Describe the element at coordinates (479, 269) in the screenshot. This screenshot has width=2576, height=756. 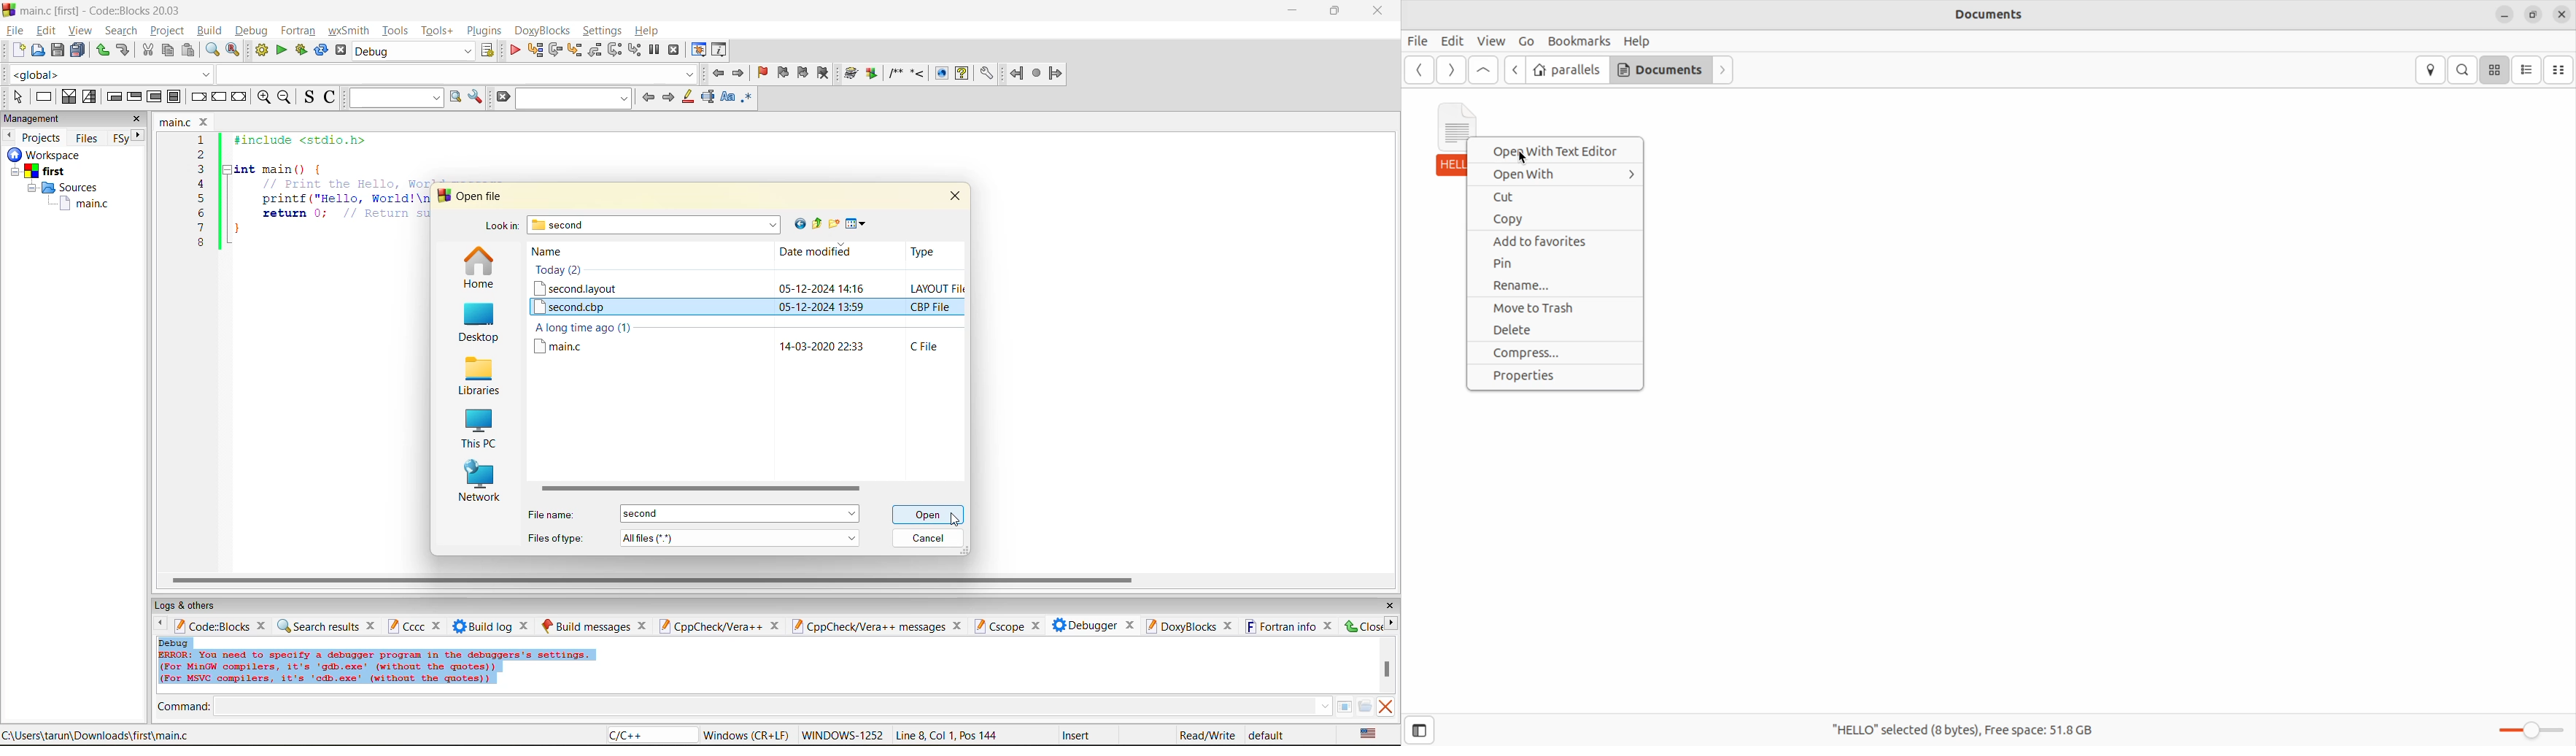
I see `home` at that location.